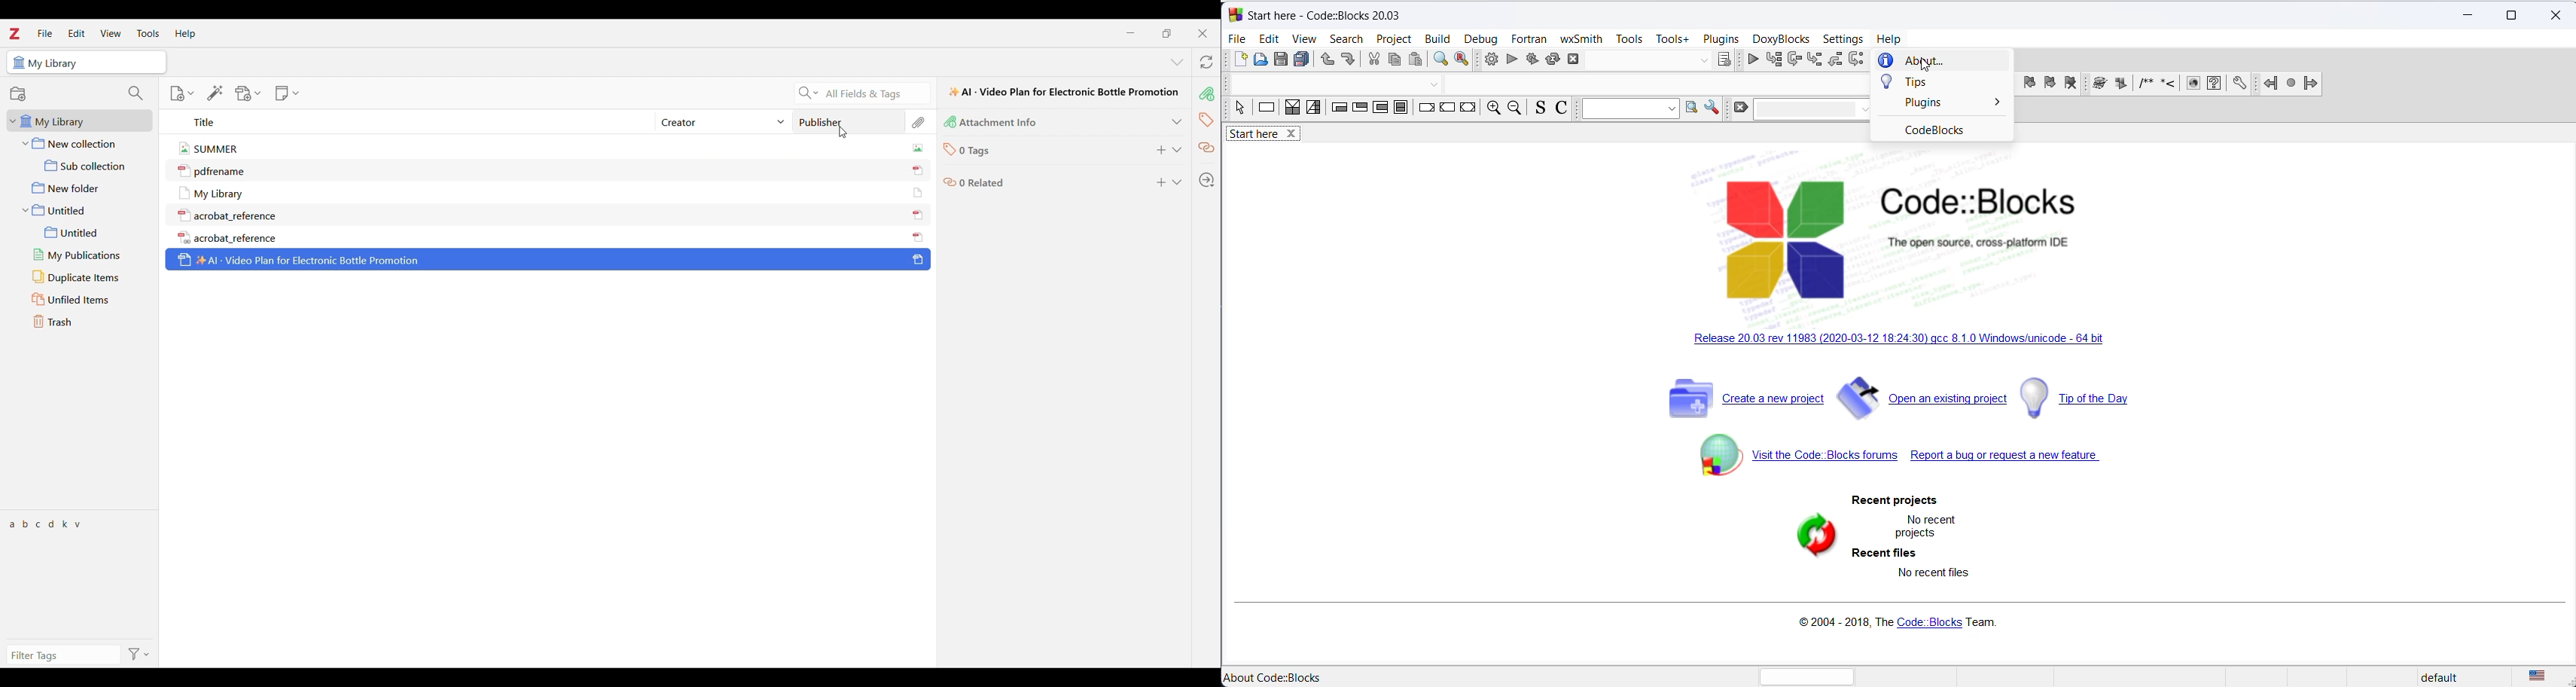 This screenshot has width=2576, height=700. I want to click on save, so click(1280, 60).